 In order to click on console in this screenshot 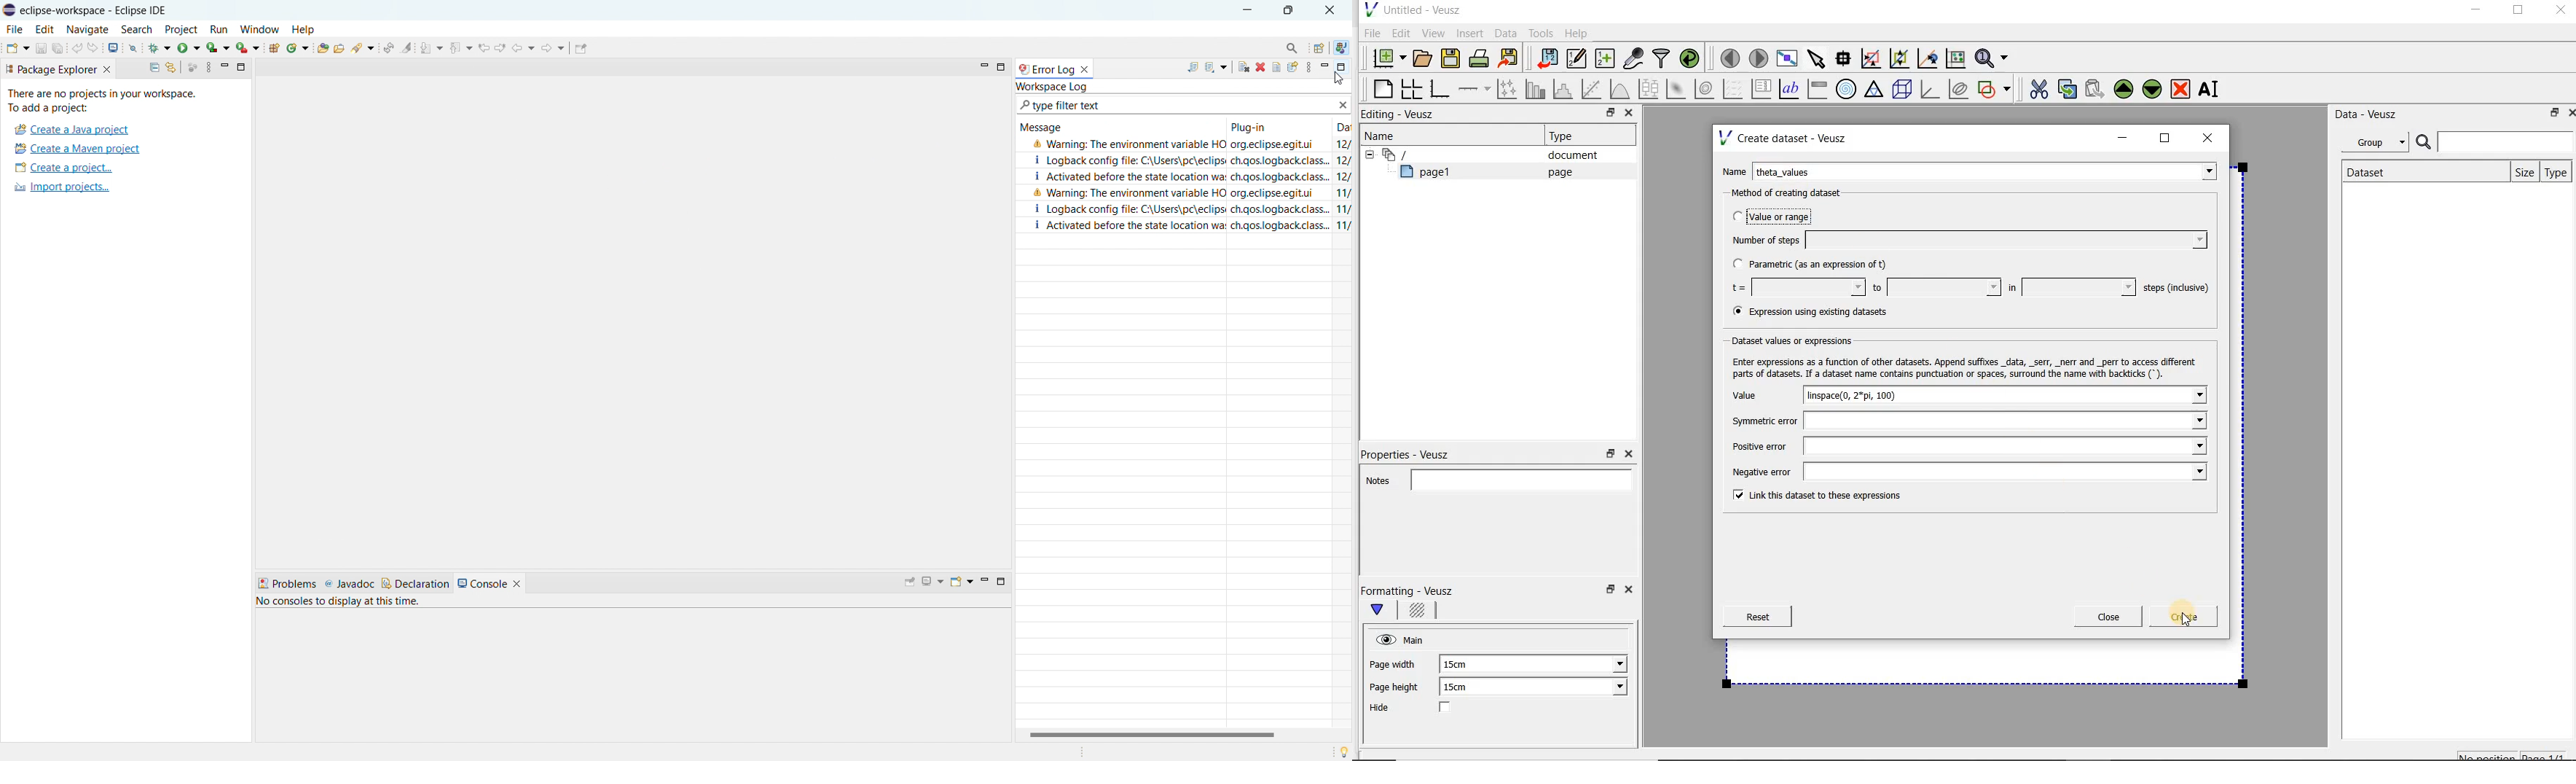, I will do `click(490, 581)`.